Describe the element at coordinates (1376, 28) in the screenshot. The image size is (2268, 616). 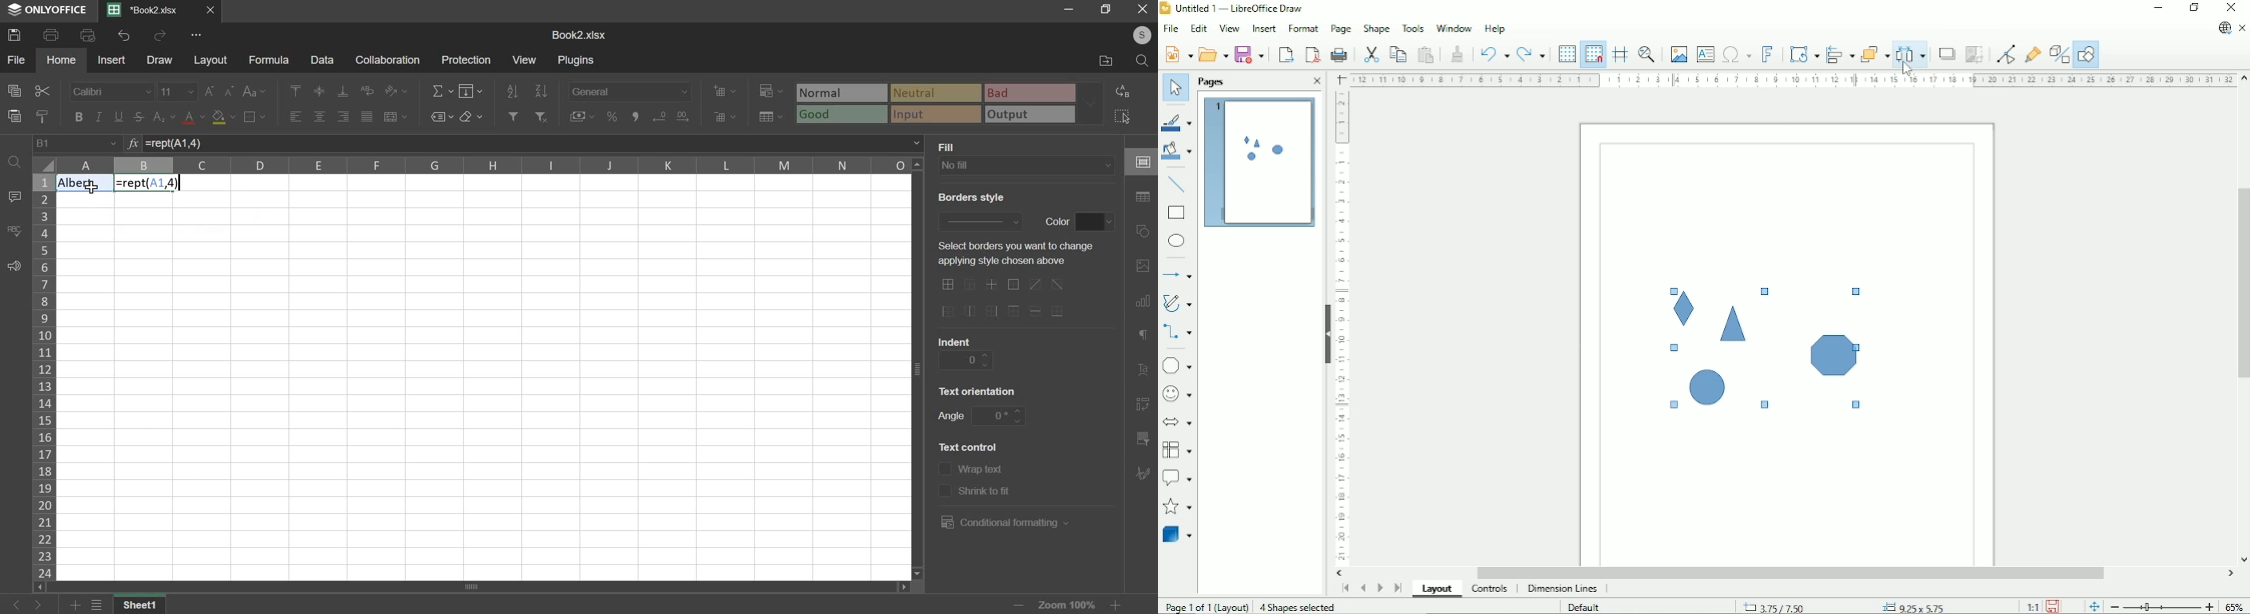
I see `Shape` at that location.